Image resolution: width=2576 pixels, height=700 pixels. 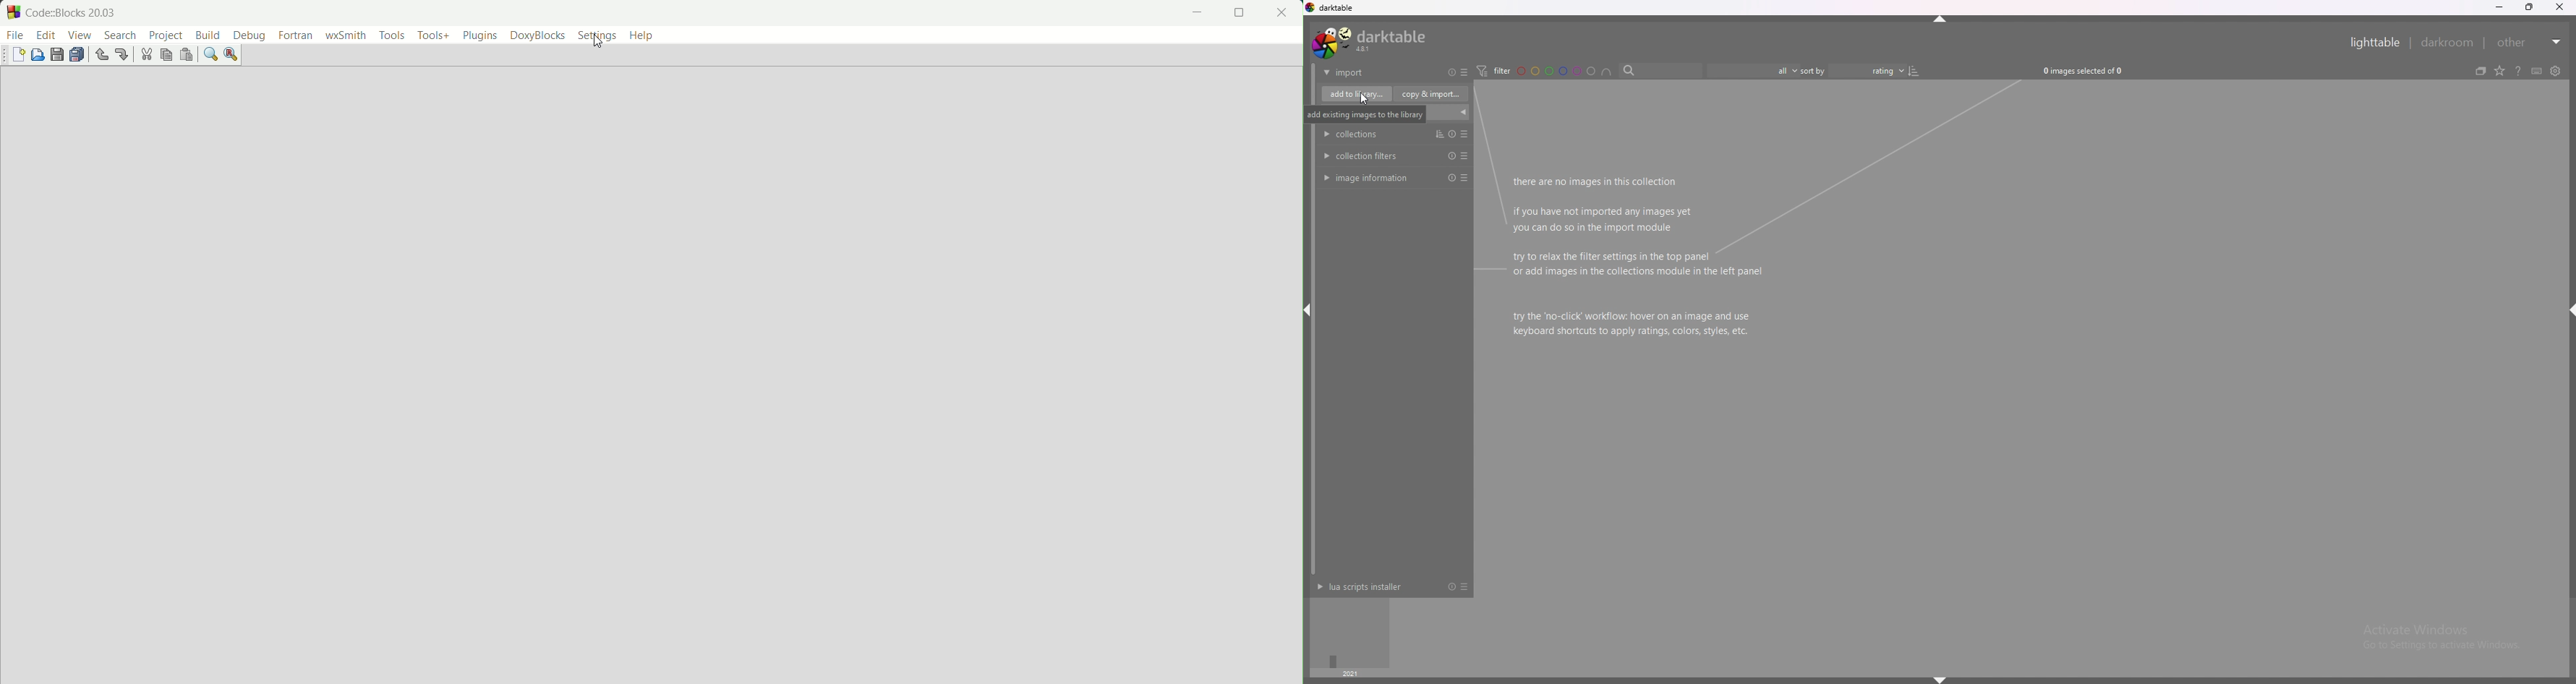 What do you see at coordinates (1464, 155) in the screenshot?
I see `presets` at bounding box center [1464, 155].